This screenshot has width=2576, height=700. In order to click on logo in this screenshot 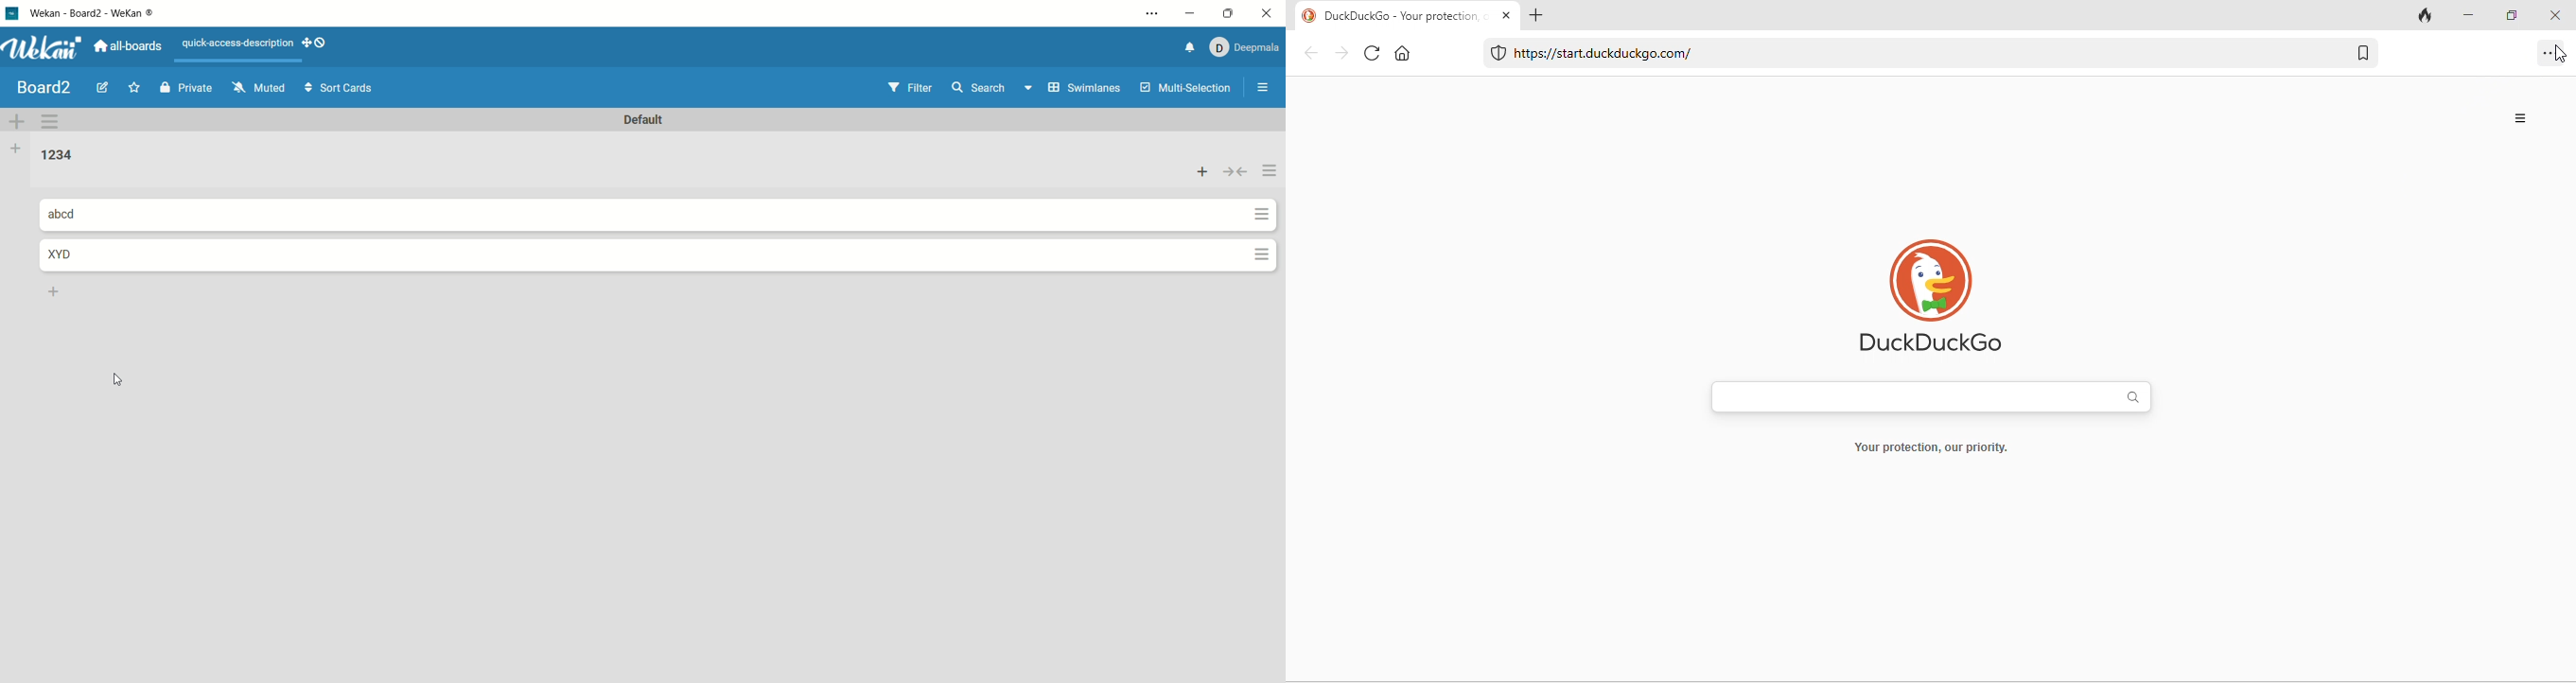, I will do `click(15, 11)`.